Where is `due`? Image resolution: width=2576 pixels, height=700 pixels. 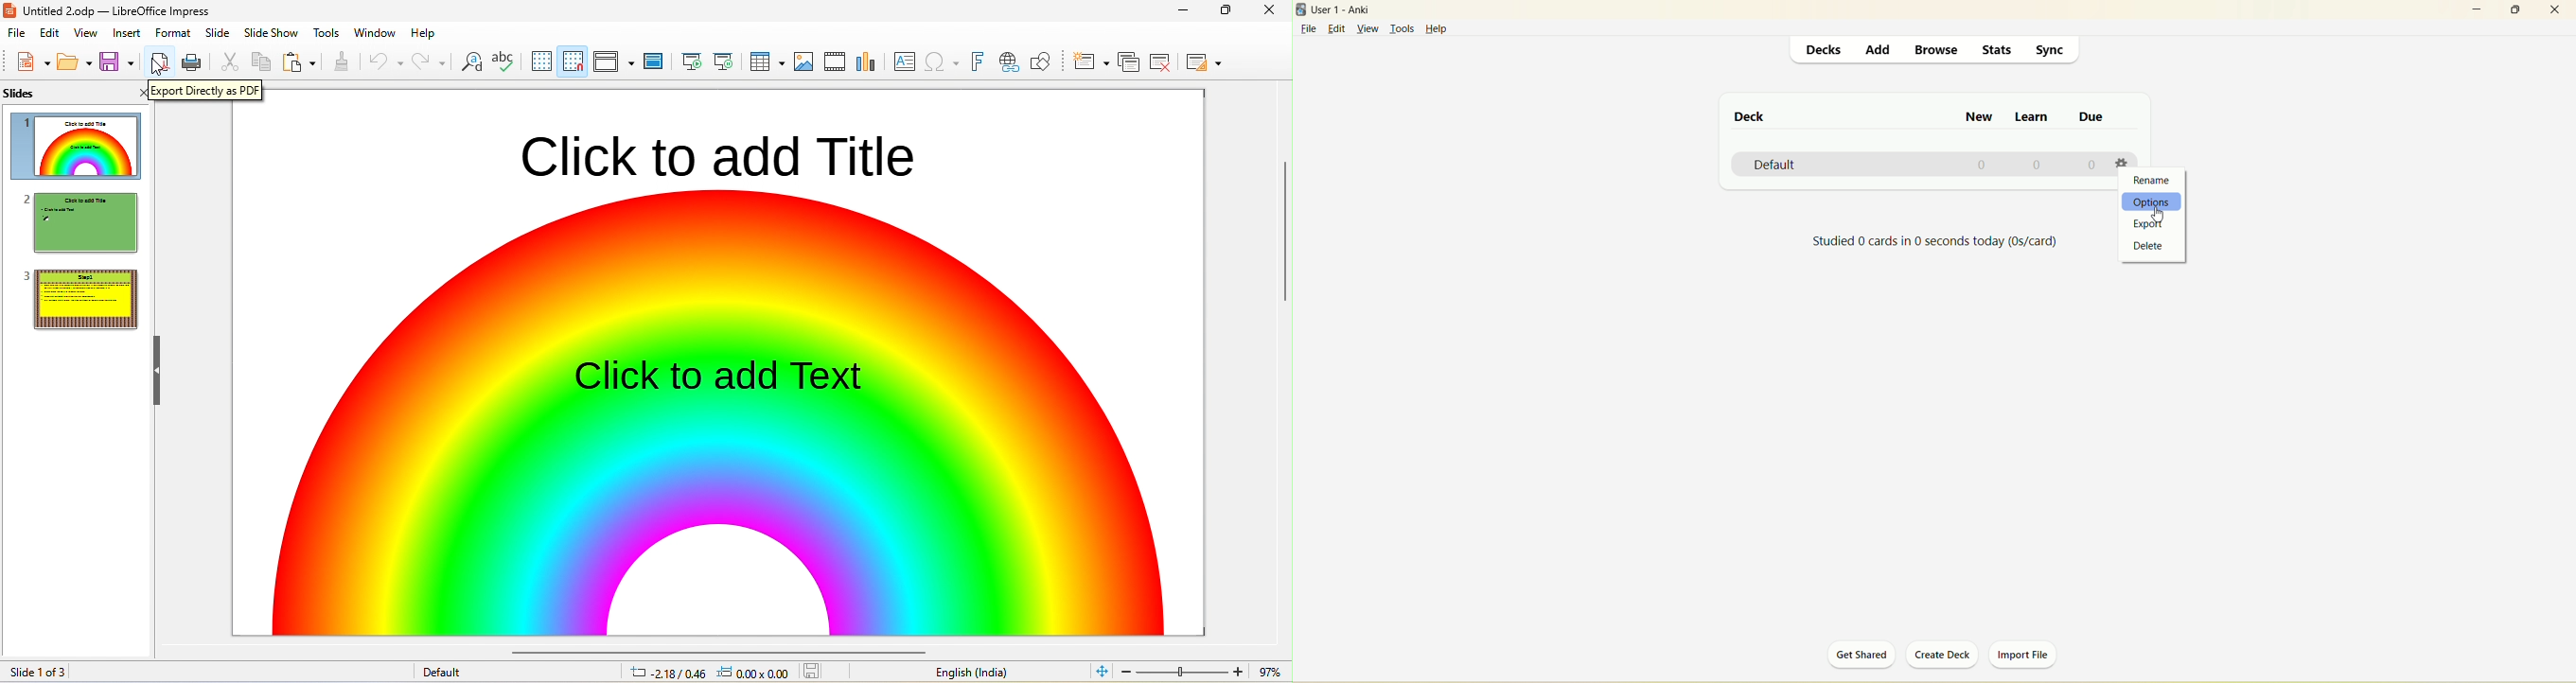 due is located at coordinates (2090, 116).